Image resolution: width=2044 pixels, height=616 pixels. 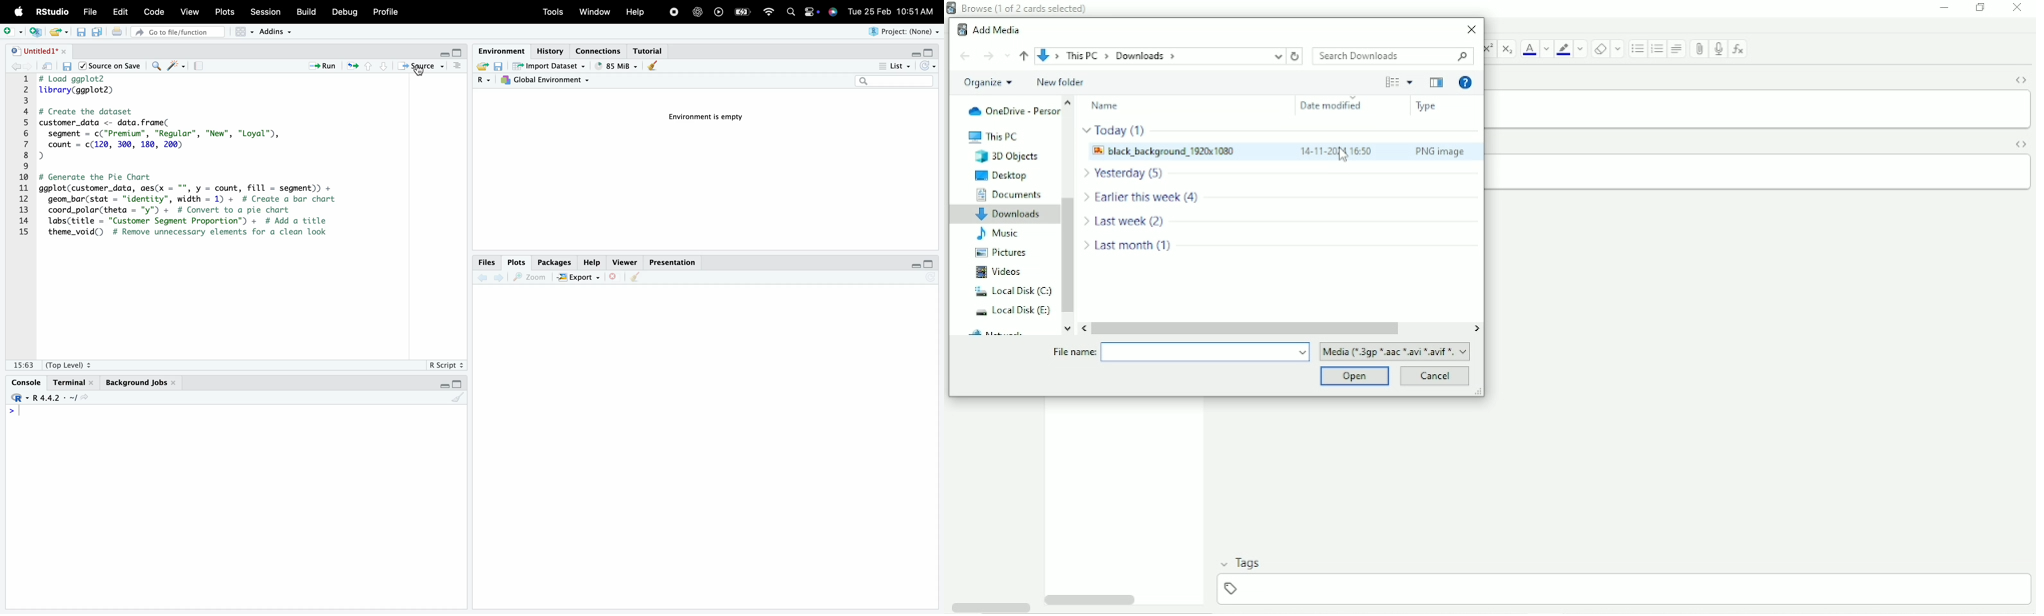 I want to click on Refresh downloads, so click(x=1296, y=57).